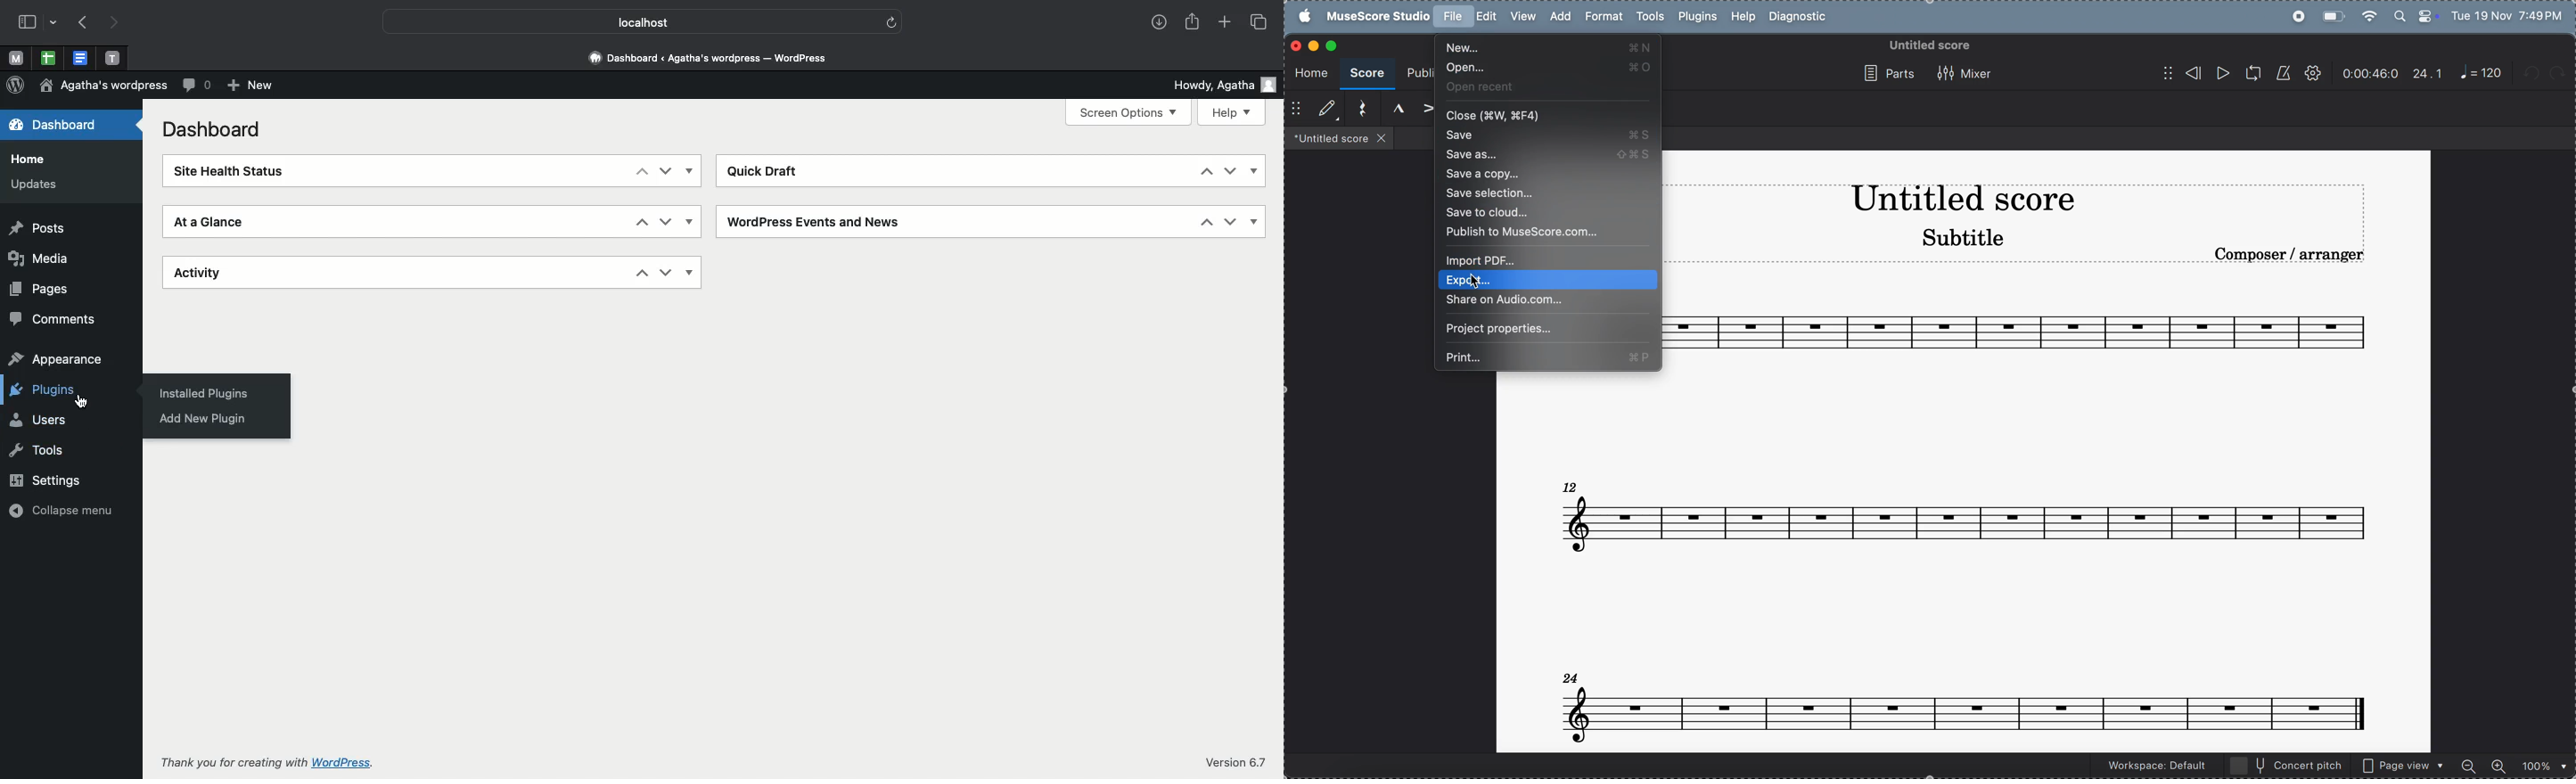  Describe the element at coordinates (1375, 17) in the screenshot. I see `musescore studio` at that location.